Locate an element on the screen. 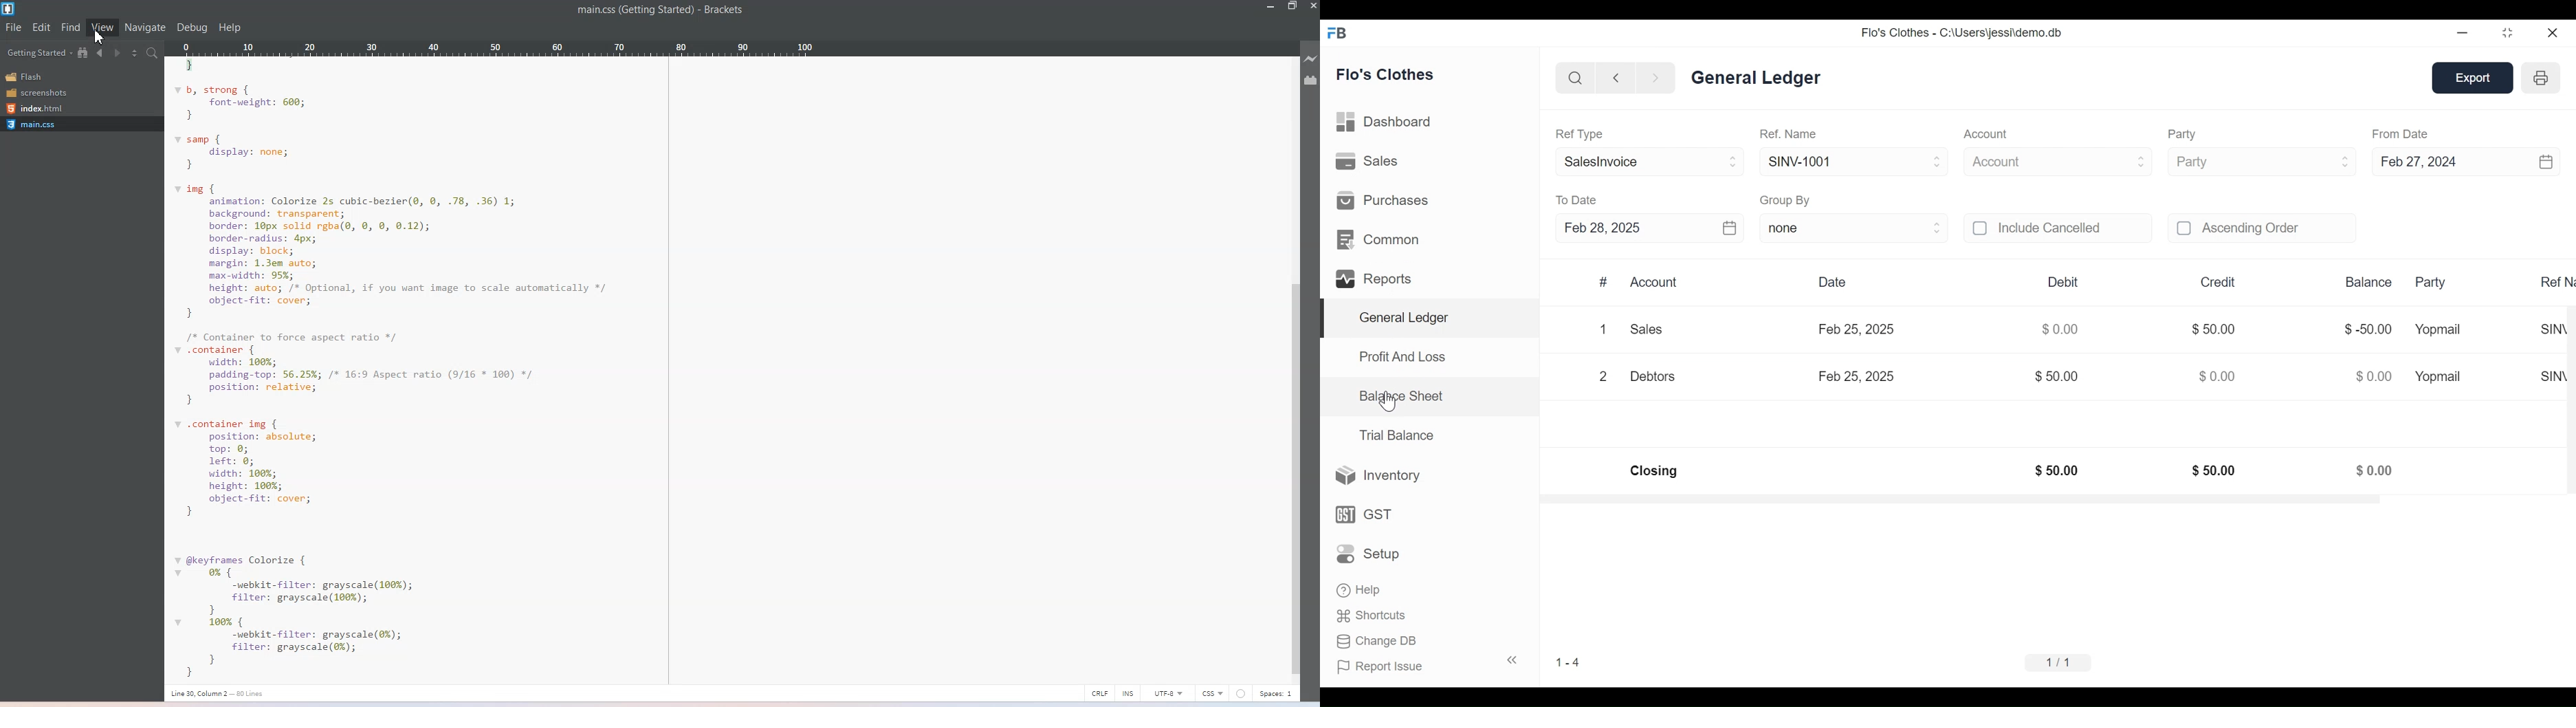  gst is located at coordinates (1365, 514).